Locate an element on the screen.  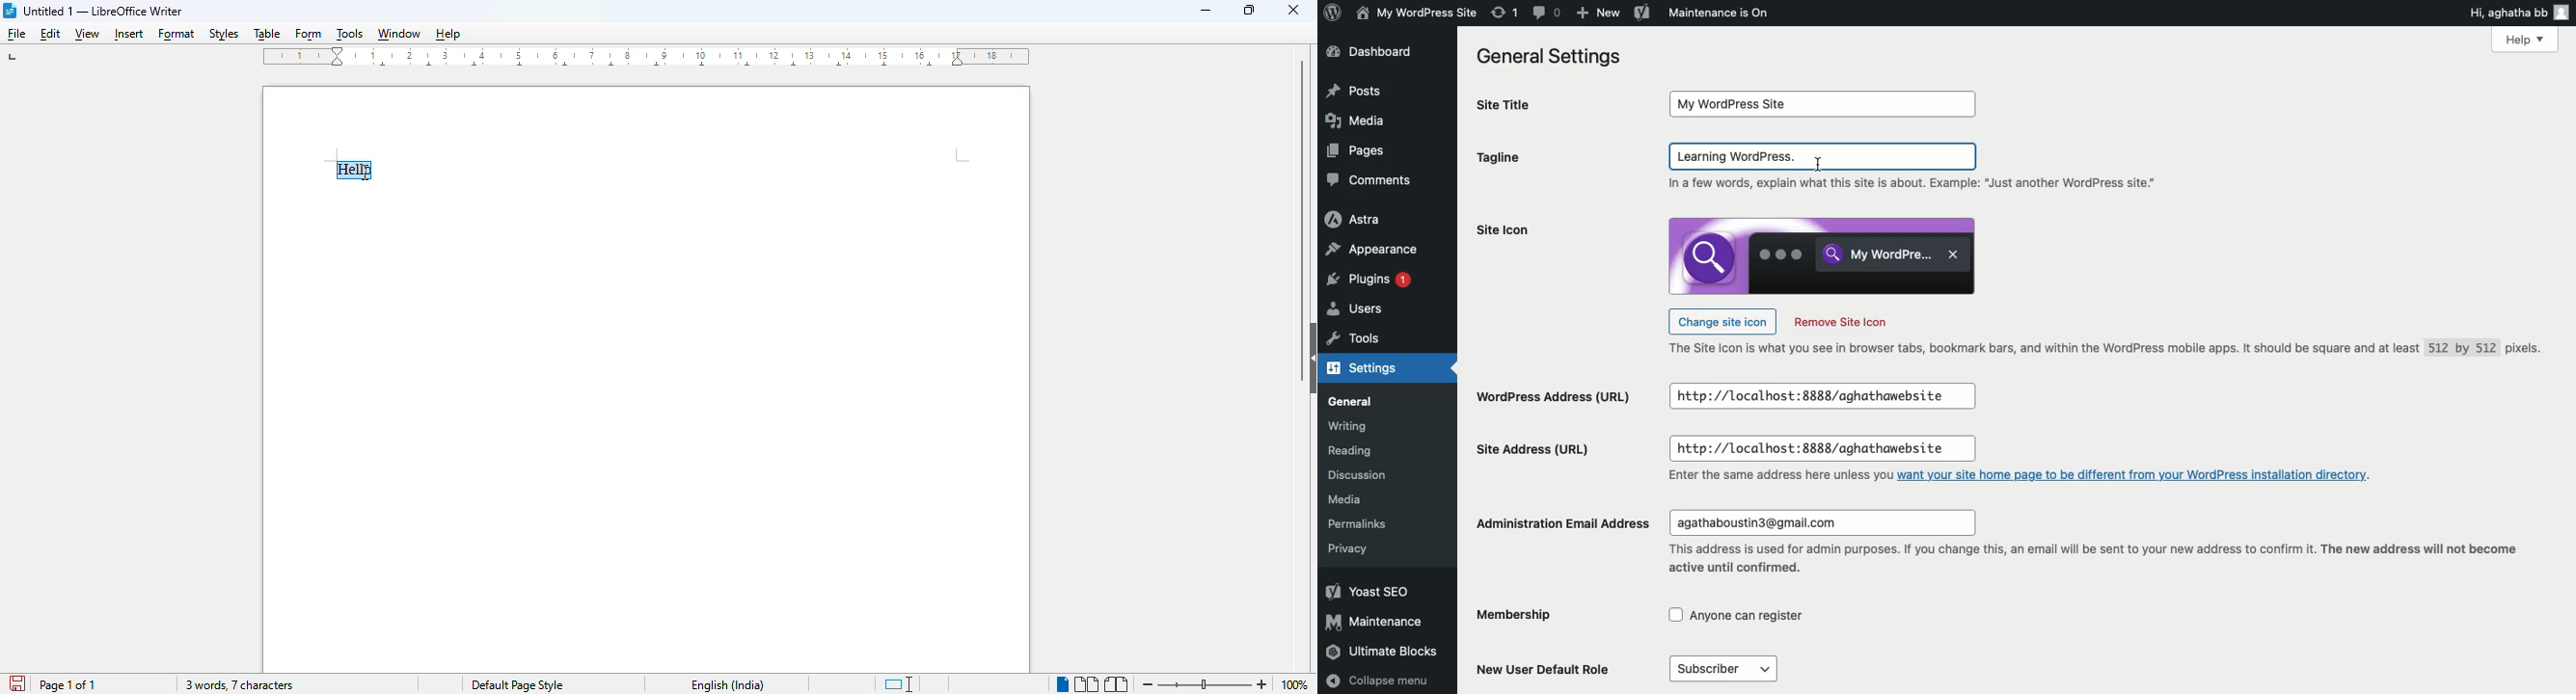
Users is located at coordinates (1358, 311).